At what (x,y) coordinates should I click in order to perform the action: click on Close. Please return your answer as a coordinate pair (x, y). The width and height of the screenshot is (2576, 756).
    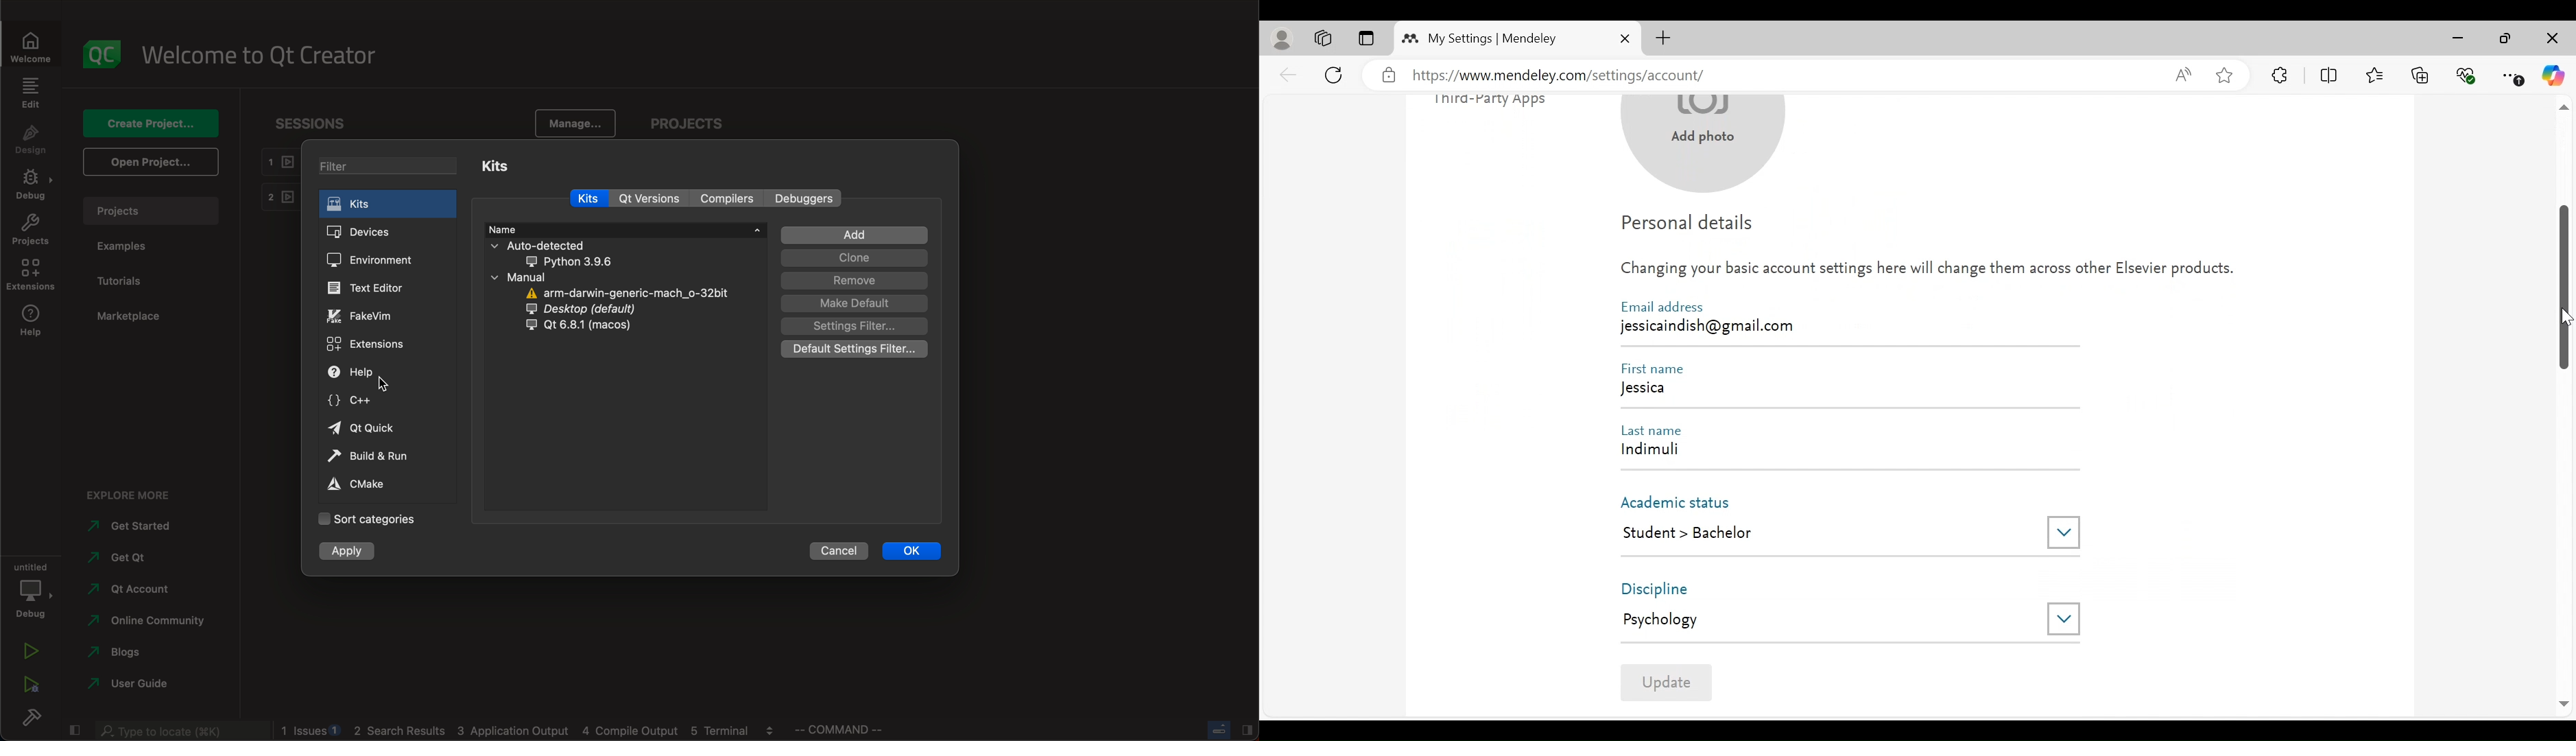
    Looking at the image, I should click on (1625, 38).